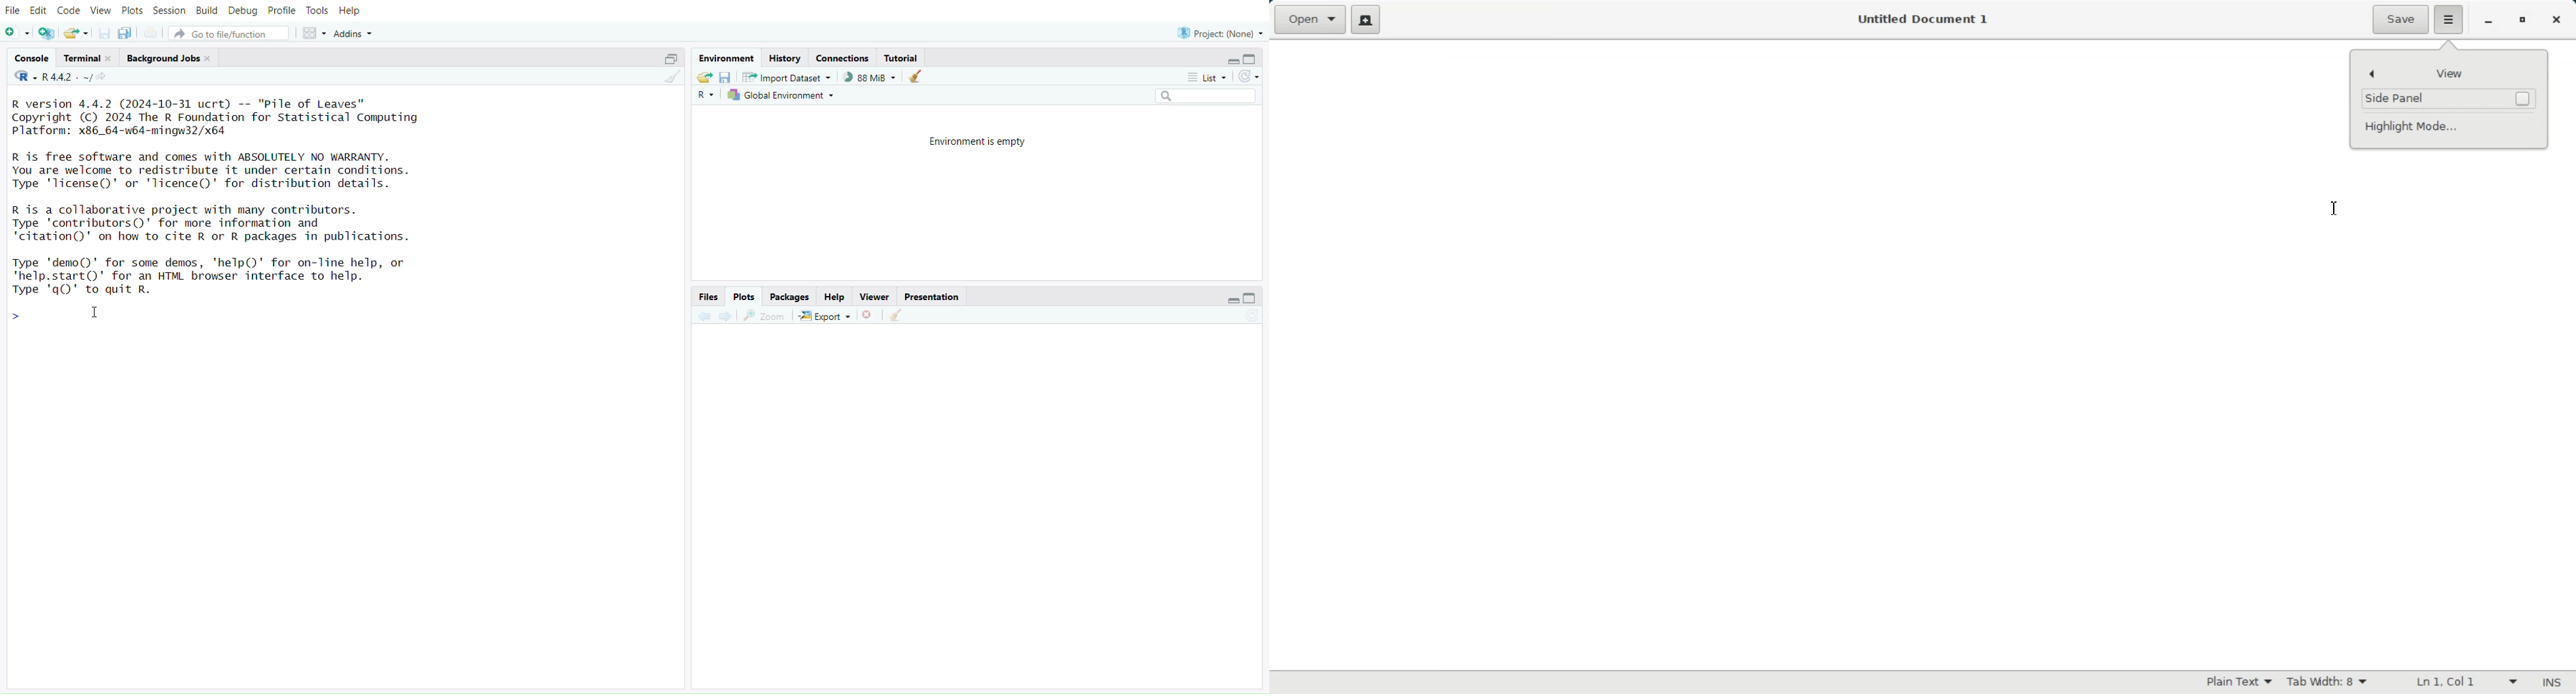 The width and height of the screenshot is (2576, 700). I want to click on R version 4.4.2 (2024-10-31 ucrt) -- "Pile of Leaves"
Copyright (C) 2024 The R Foundation for Statistical Computing
Platform: x86_64-w64-mingw32/x64, so click(228, 118).